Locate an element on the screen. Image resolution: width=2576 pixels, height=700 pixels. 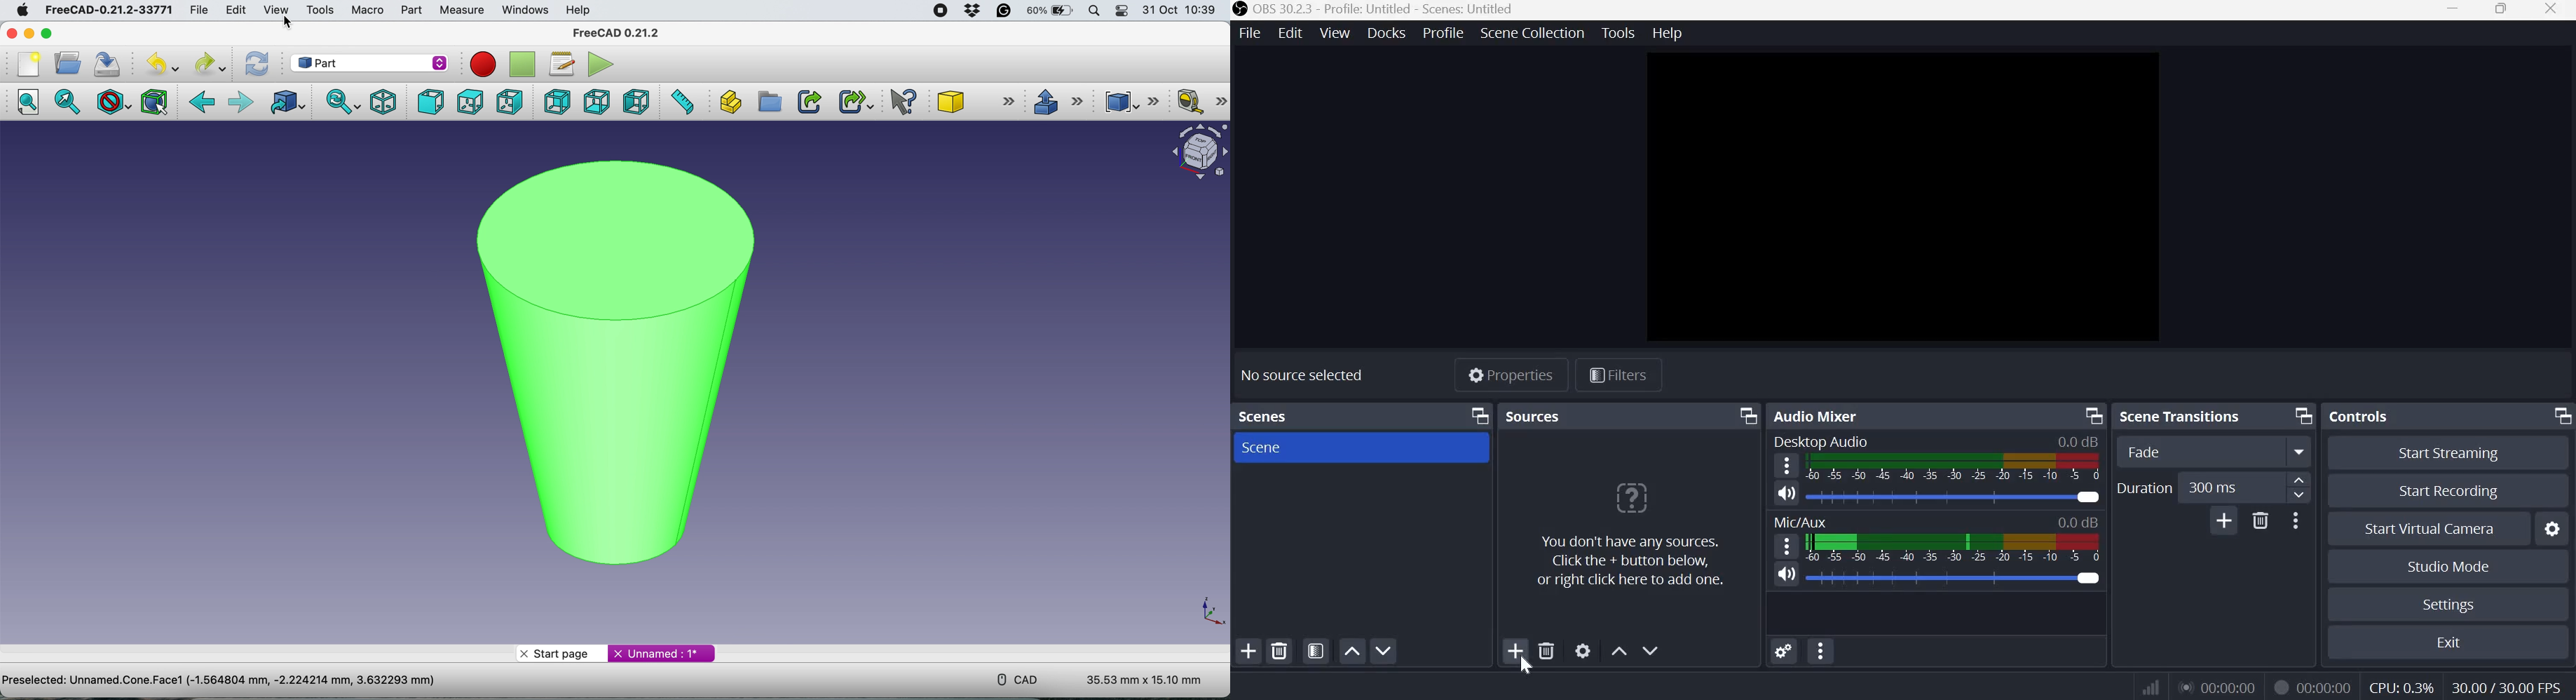
Hamburger menu is located at coordinates (1788, 545).